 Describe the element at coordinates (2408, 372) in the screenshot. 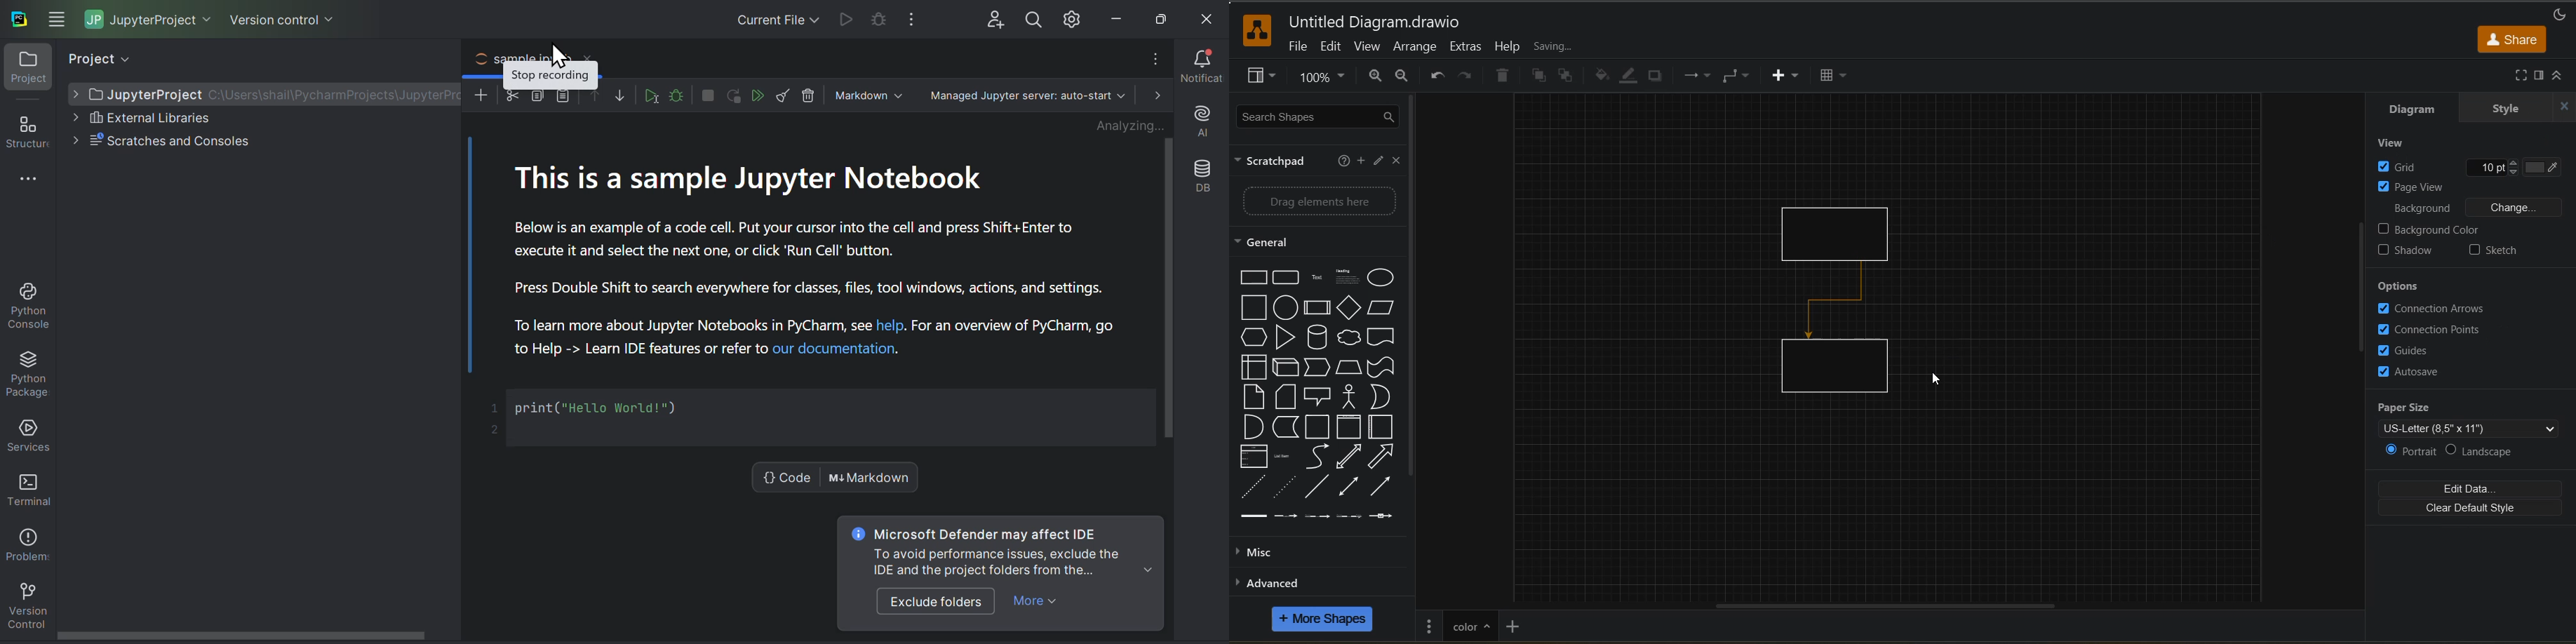

I see `autosave` at that location.